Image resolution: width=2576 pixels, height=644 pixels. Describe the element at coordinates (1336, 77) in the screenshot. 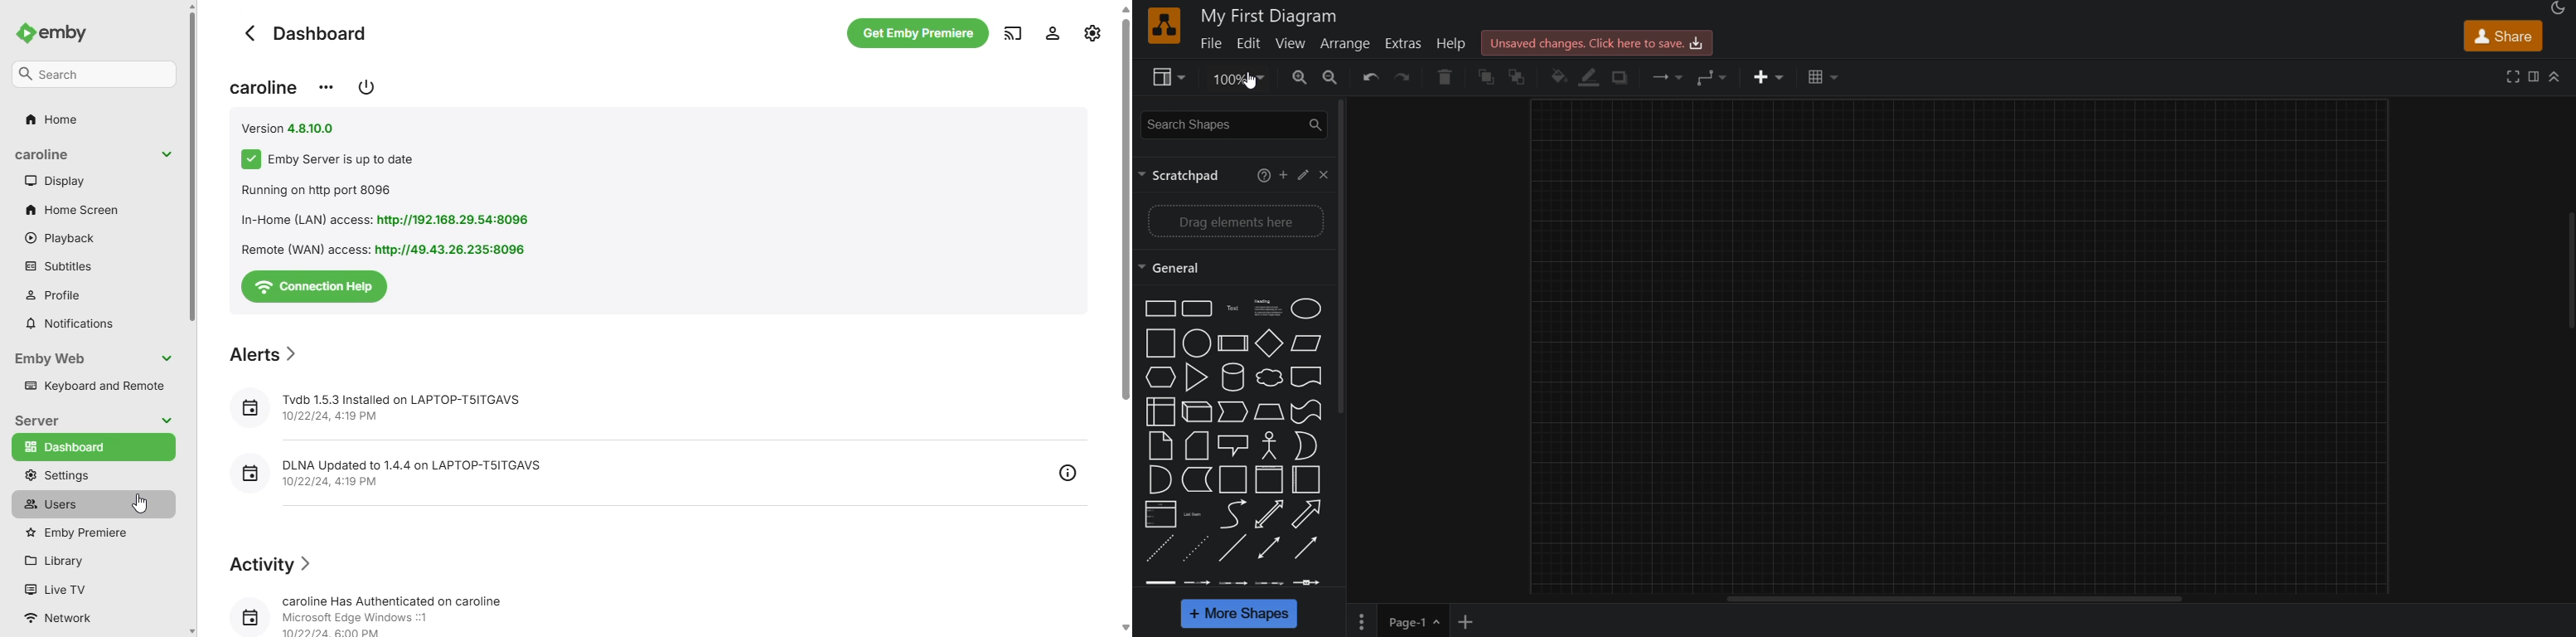

I see `zoom in` at that location.